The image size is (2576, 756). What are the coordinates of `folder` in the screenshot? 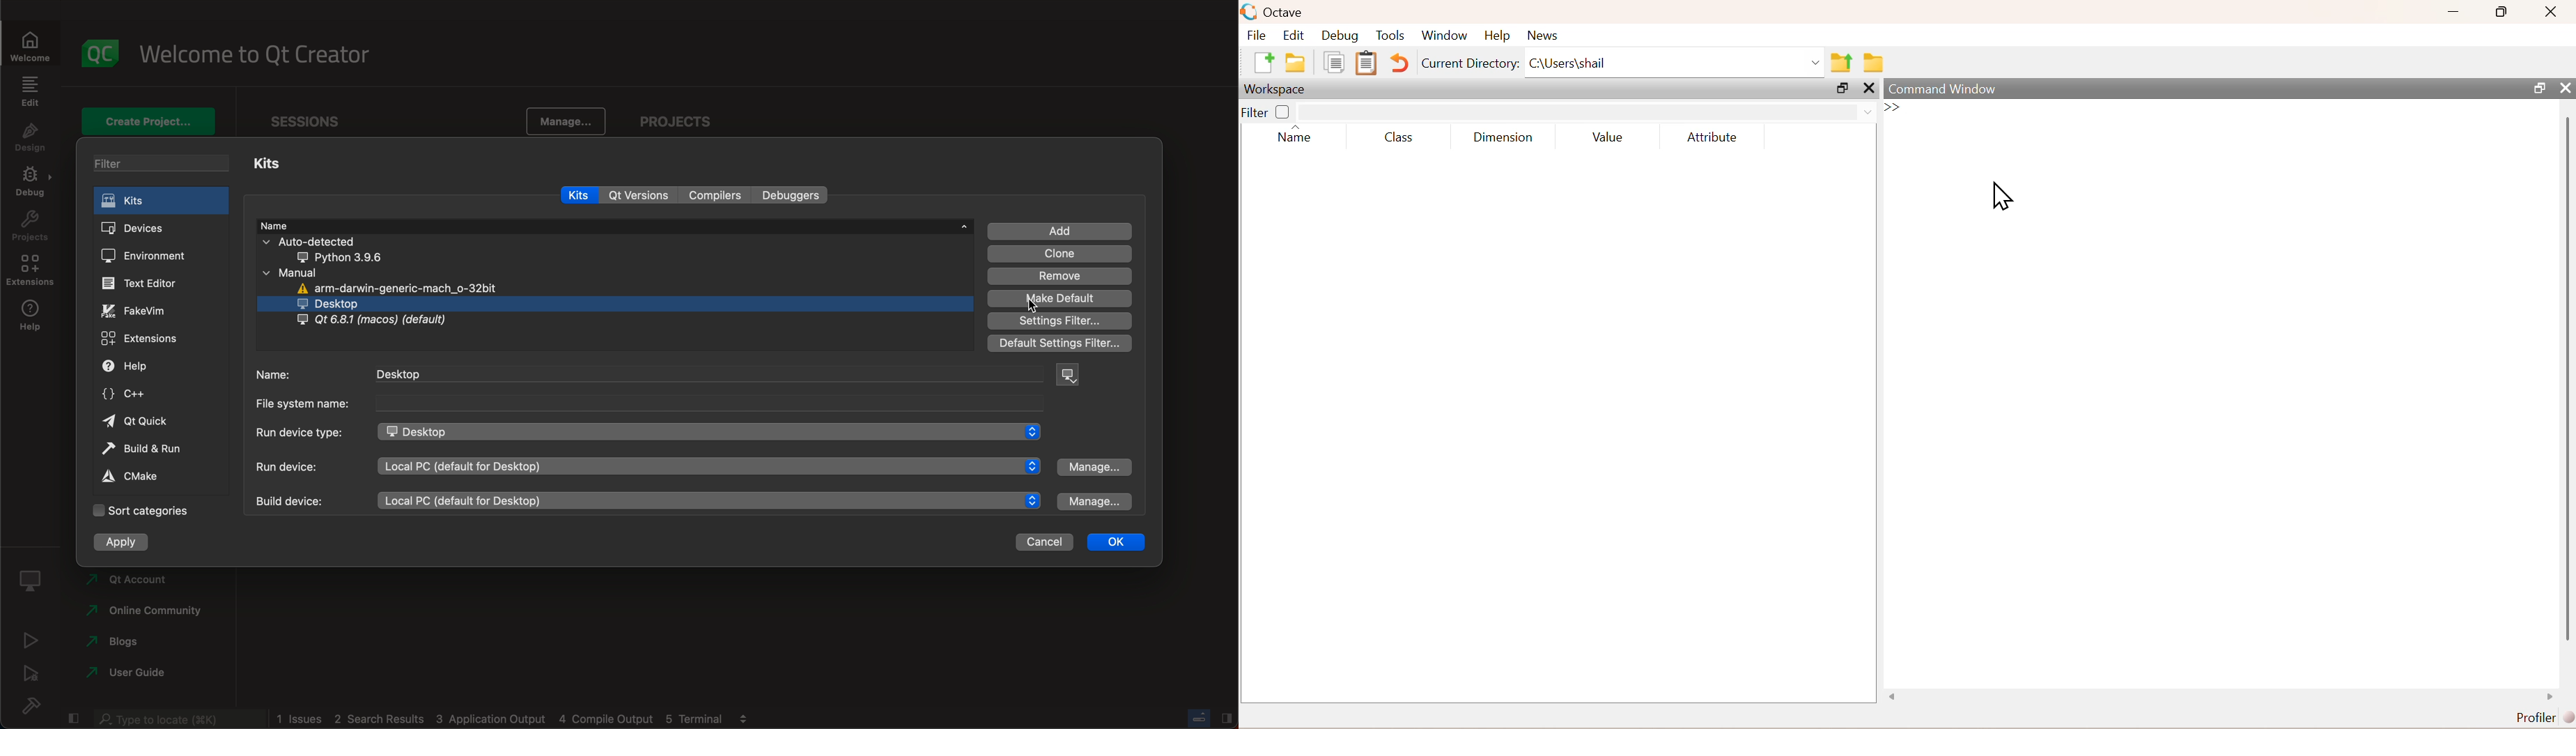 It's located at (1296, 63).